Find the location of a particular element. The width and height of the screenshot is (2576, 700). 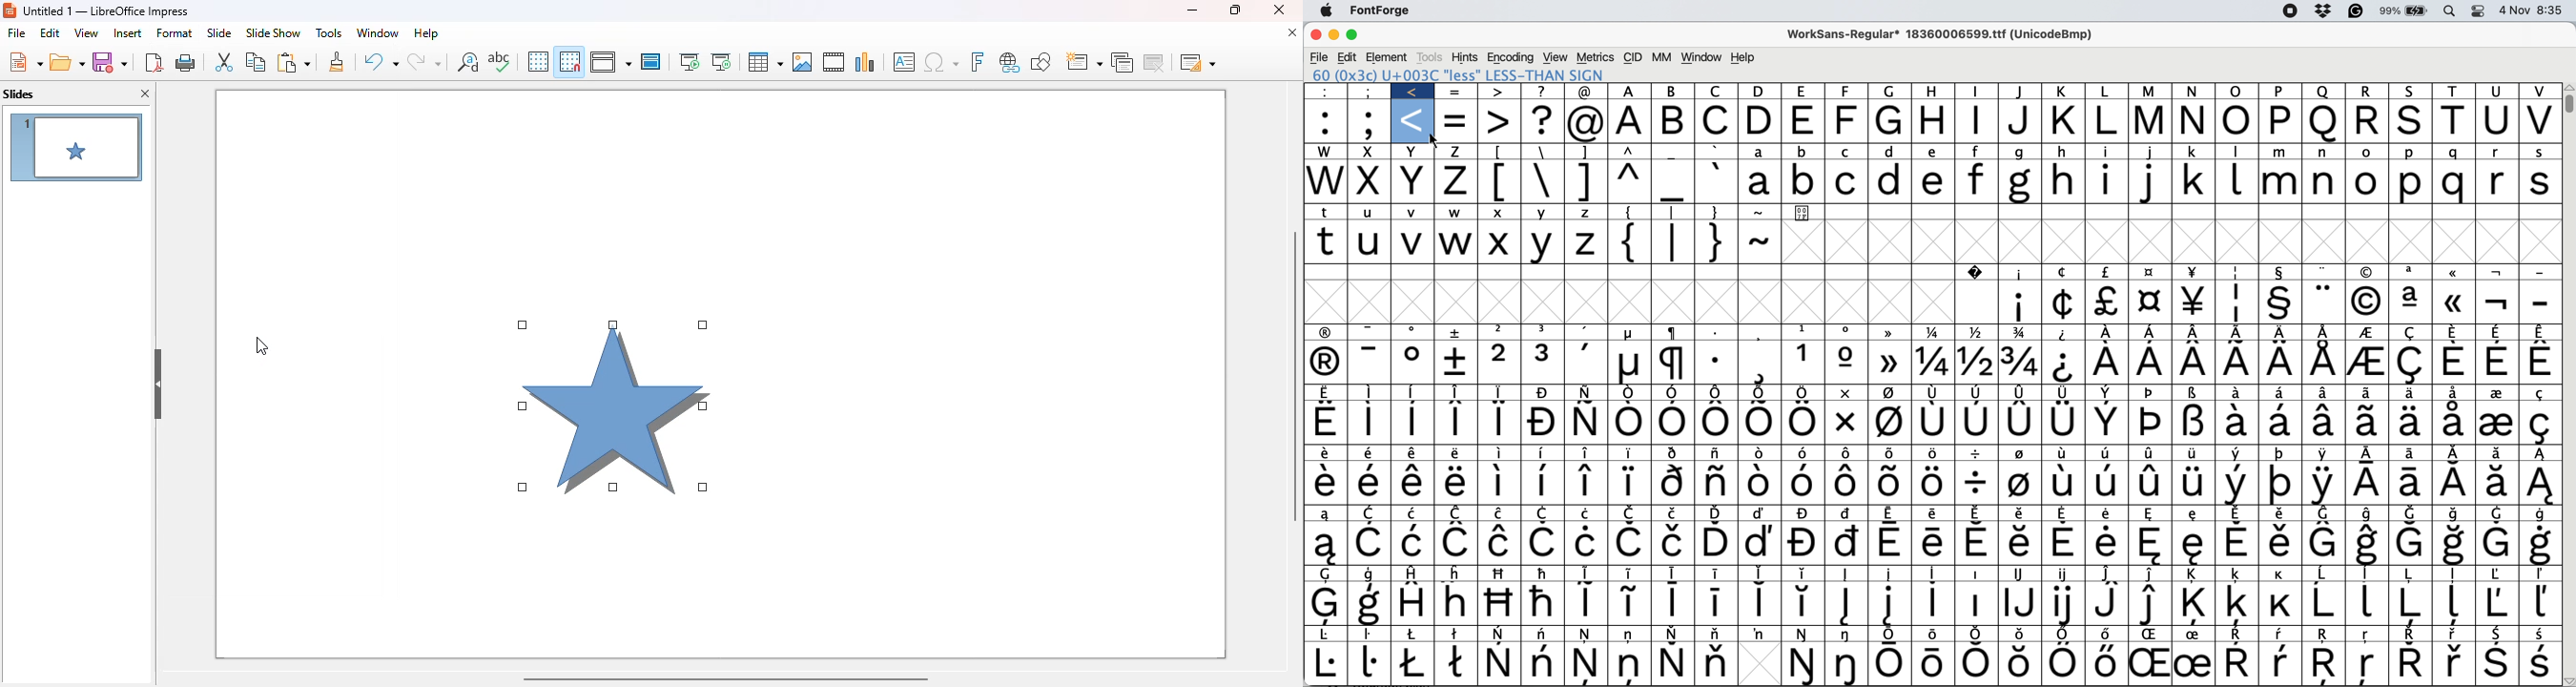

Symbol is located at coordinates (1764, 573).